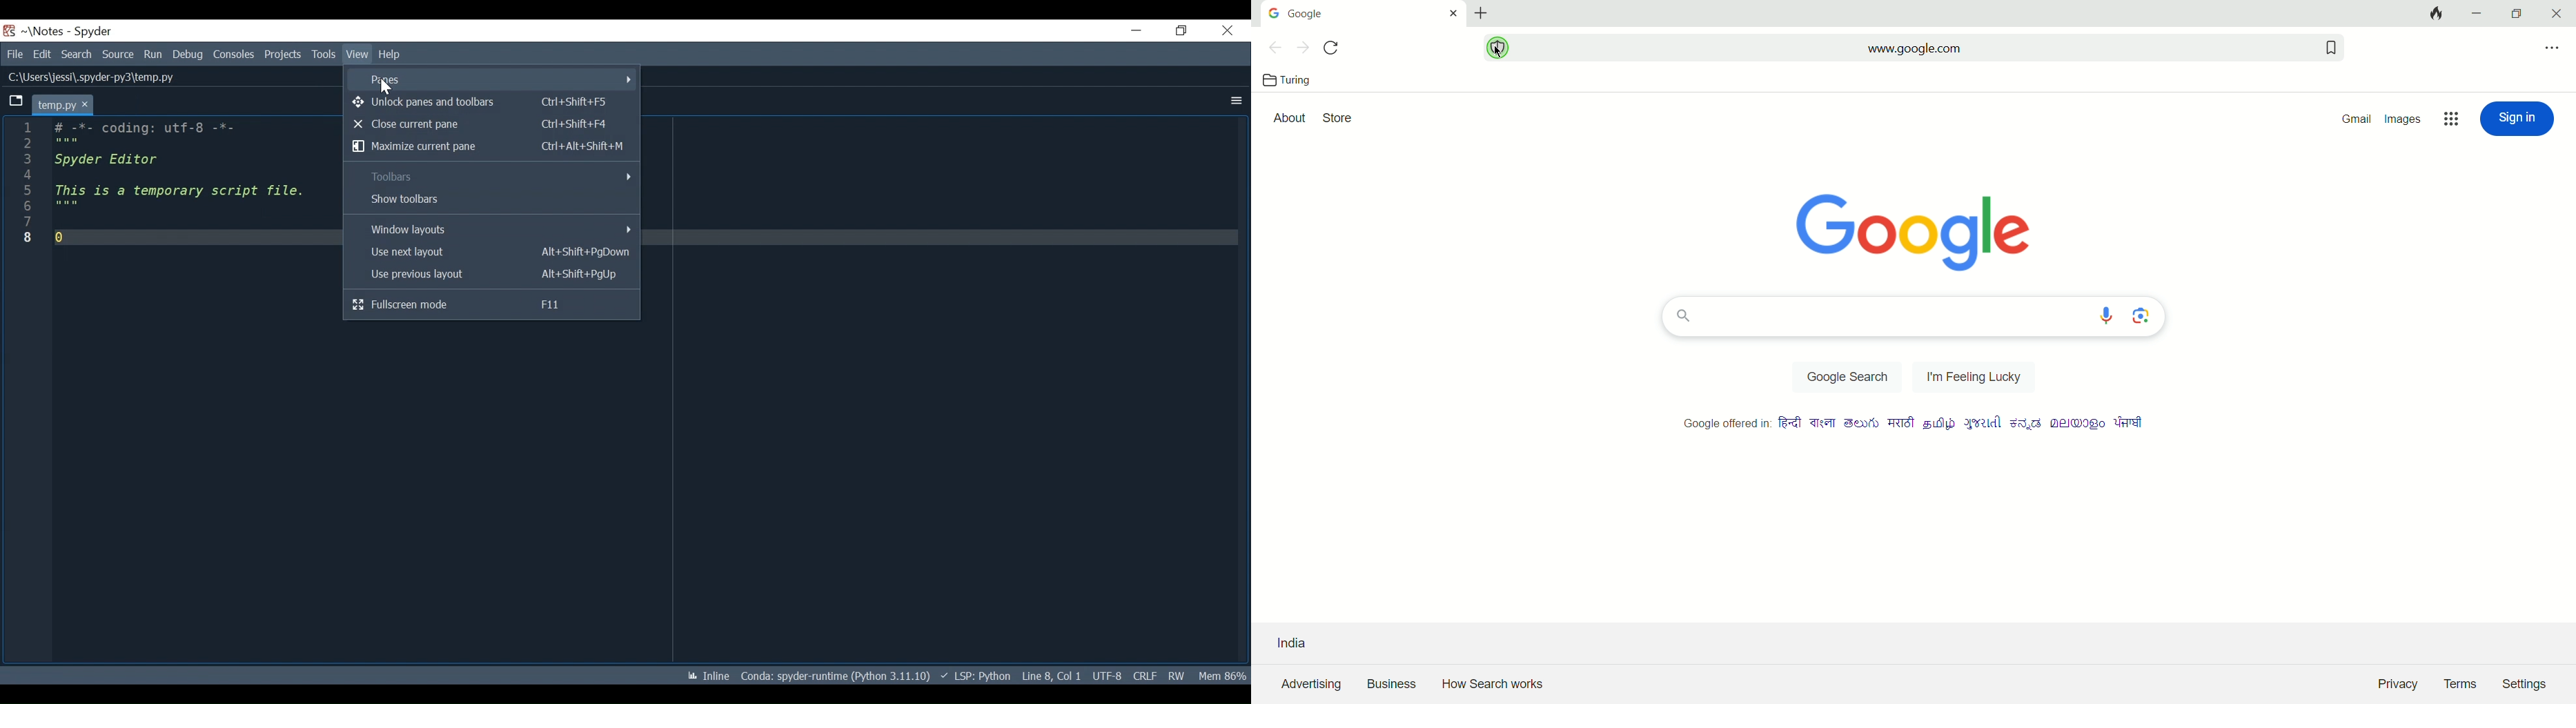 Image resolution: width=2576 pixels, height=728 pixels. What do you see at coordinates (1051, 677) in the screenshot?
I see `Line 8, Col 1` at bounding box center [1051, 677].